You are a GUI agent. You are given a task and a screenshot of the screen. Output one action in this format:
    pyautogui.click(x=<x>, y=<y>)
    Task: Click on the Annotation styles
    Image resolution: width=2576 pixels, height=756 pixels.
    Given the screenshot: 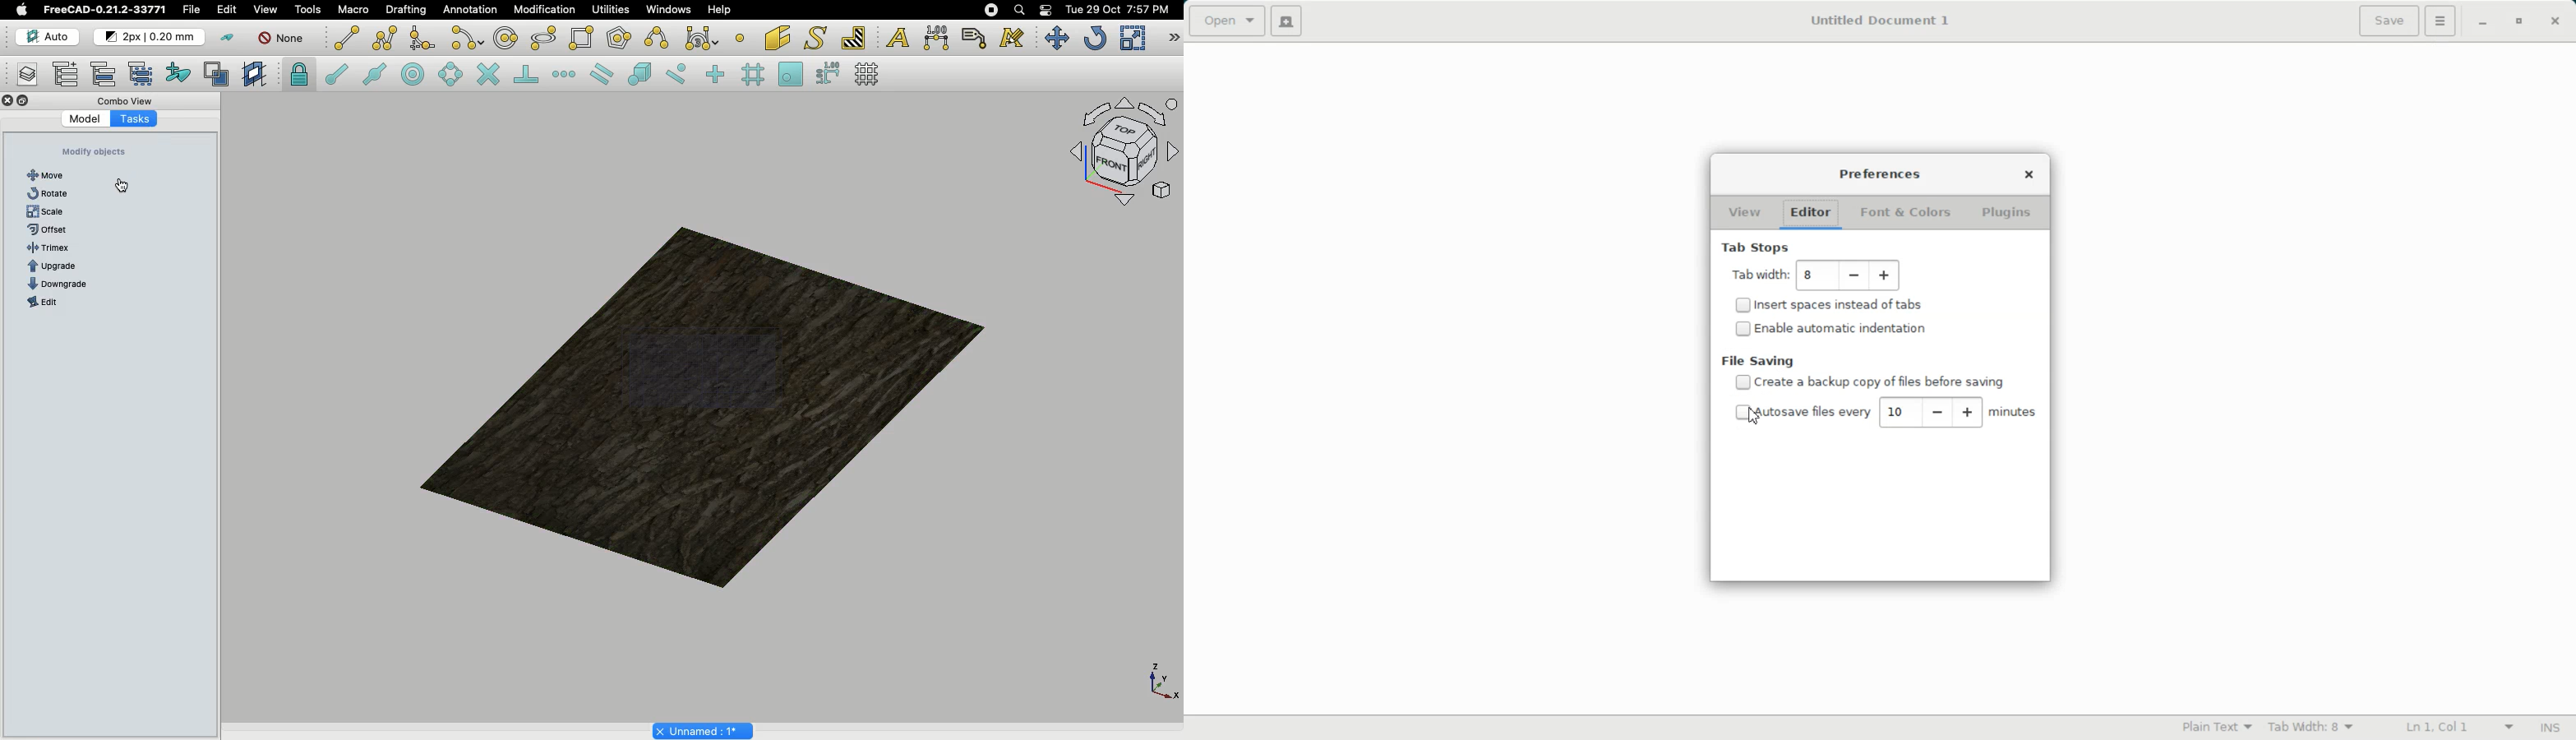 What is the action you would take?
    pyautogui.click(x=1013, y=38)
    